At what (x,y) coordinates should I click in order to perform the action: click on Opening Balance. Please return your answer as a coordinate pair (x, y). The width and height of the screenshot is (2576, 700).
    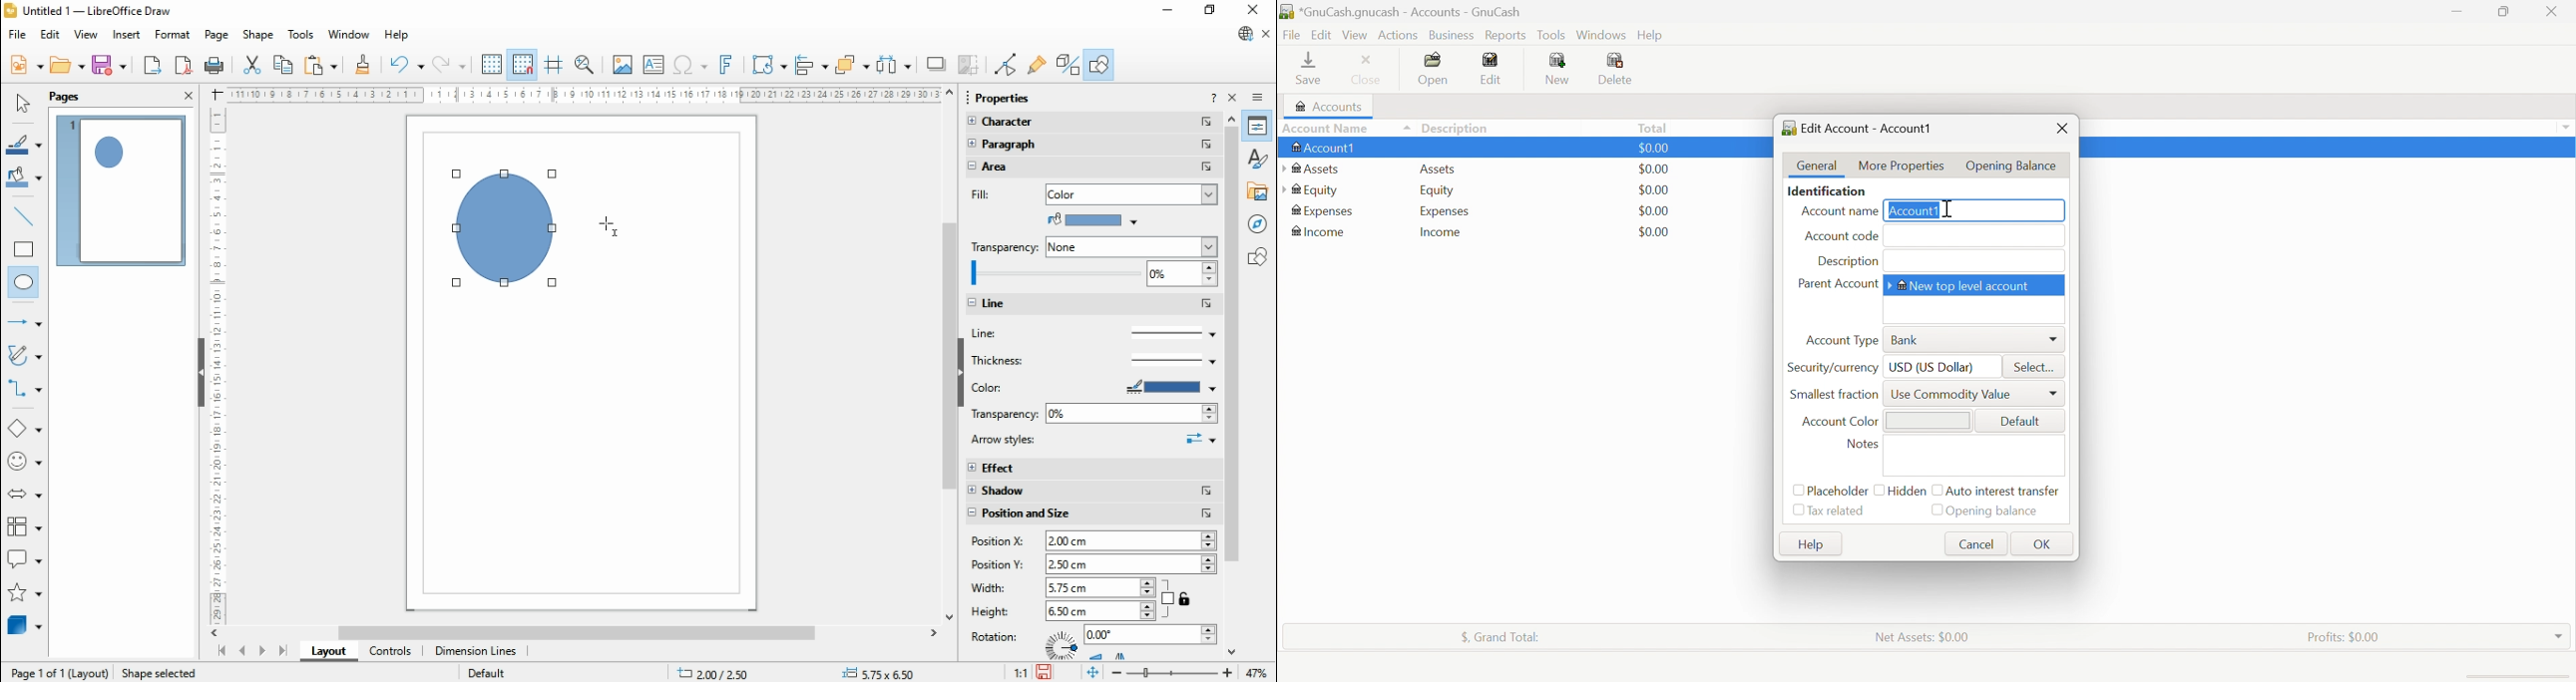
    Looking at the image, I should click on (2011, 164).